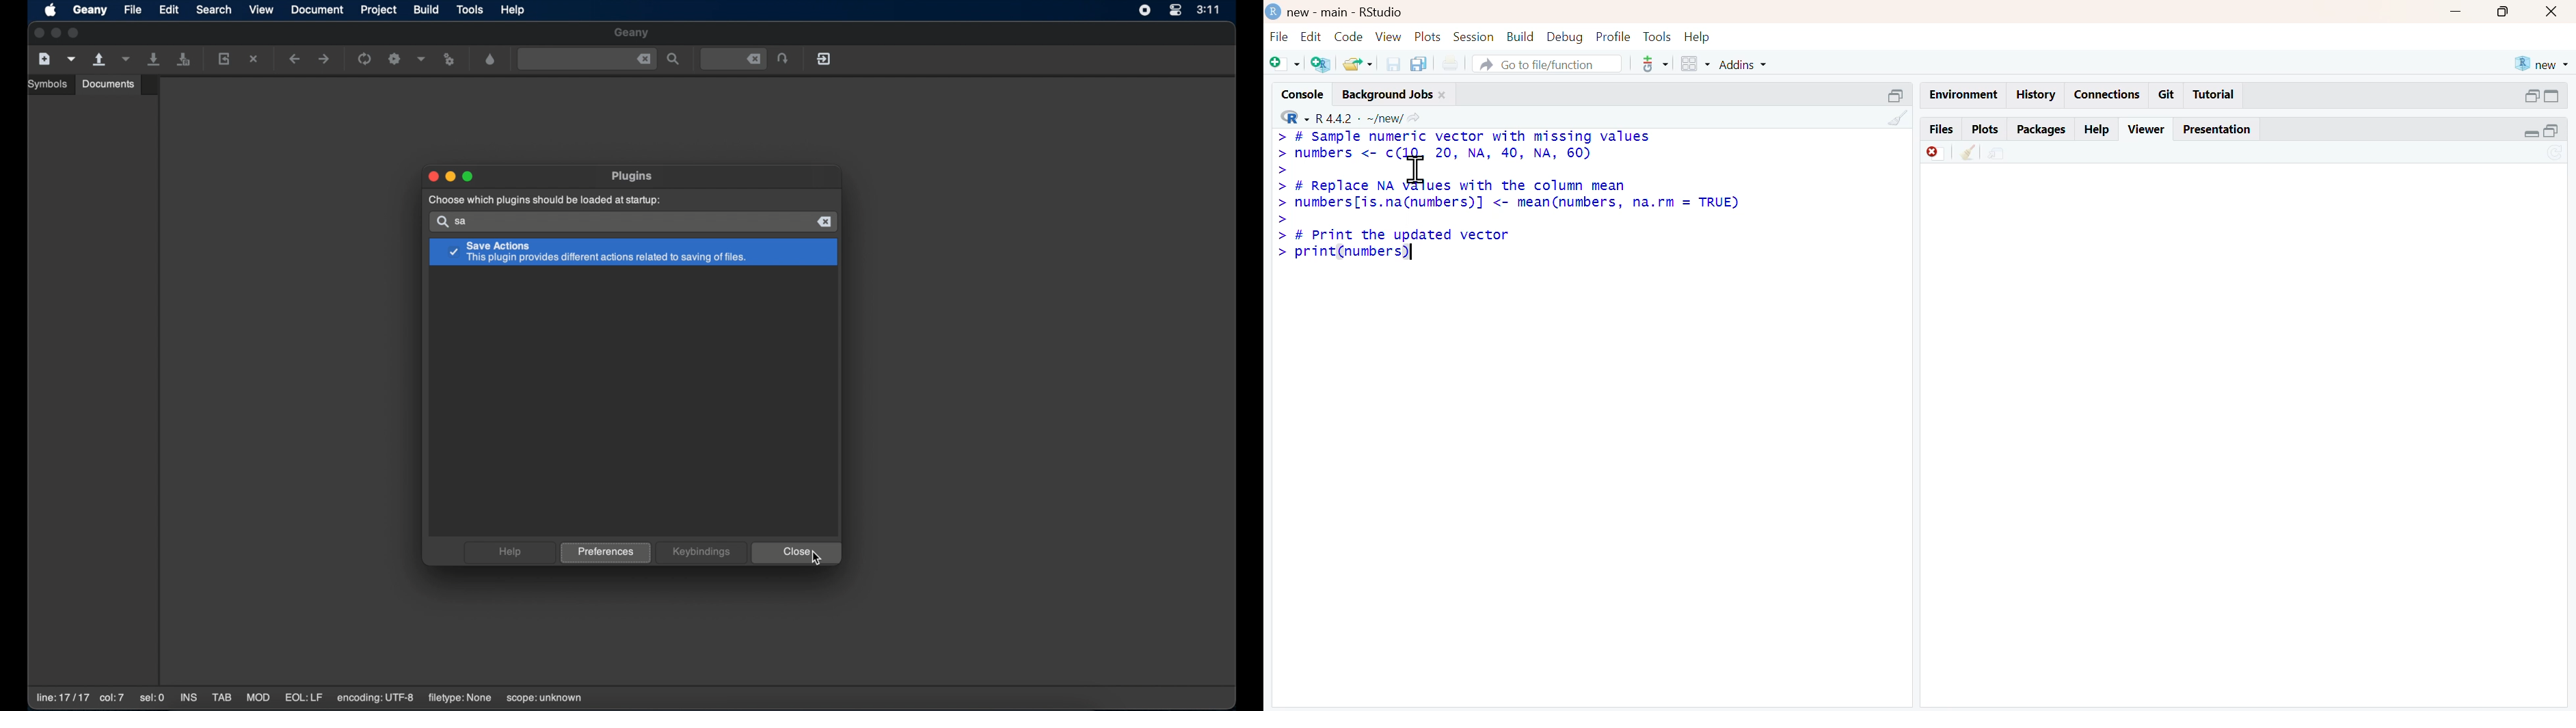 The height and width of the screenshot is (728, 2576). What do you see at coordinates (2110, 94) in the screenshot?
I see `connections` at bounding box center [2110, 94].